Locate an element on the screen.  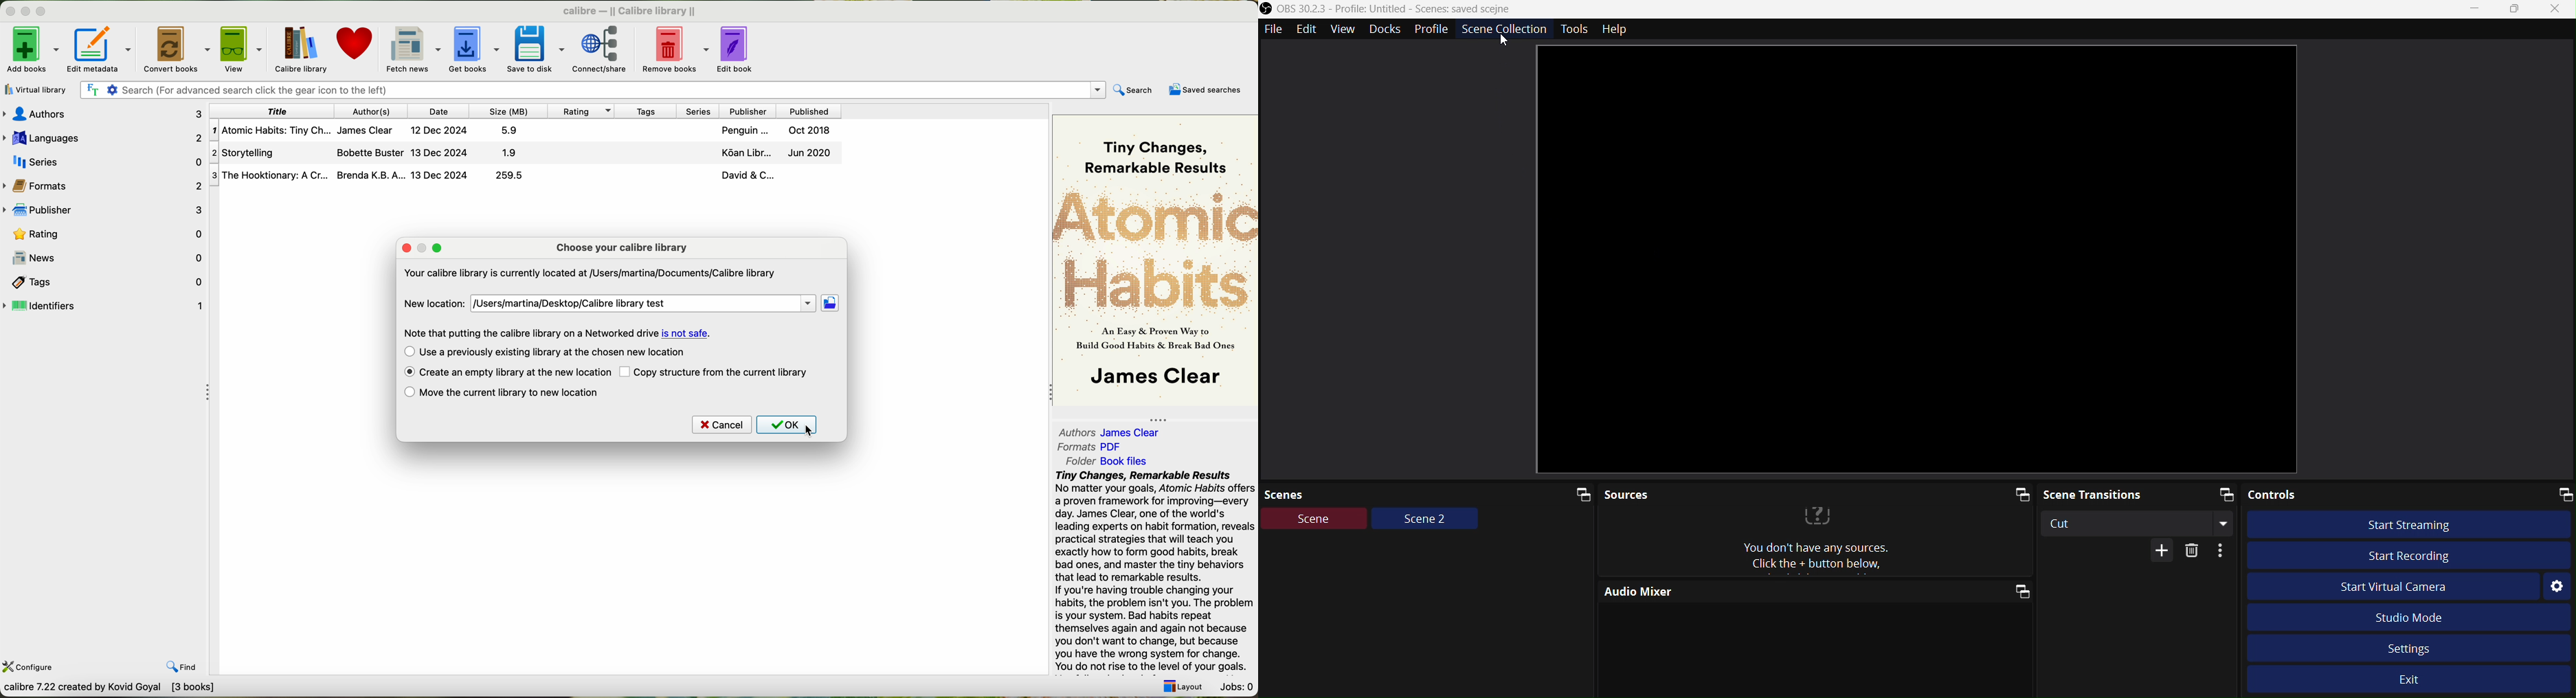
Obs studio is located at coordinates (1391, 8).